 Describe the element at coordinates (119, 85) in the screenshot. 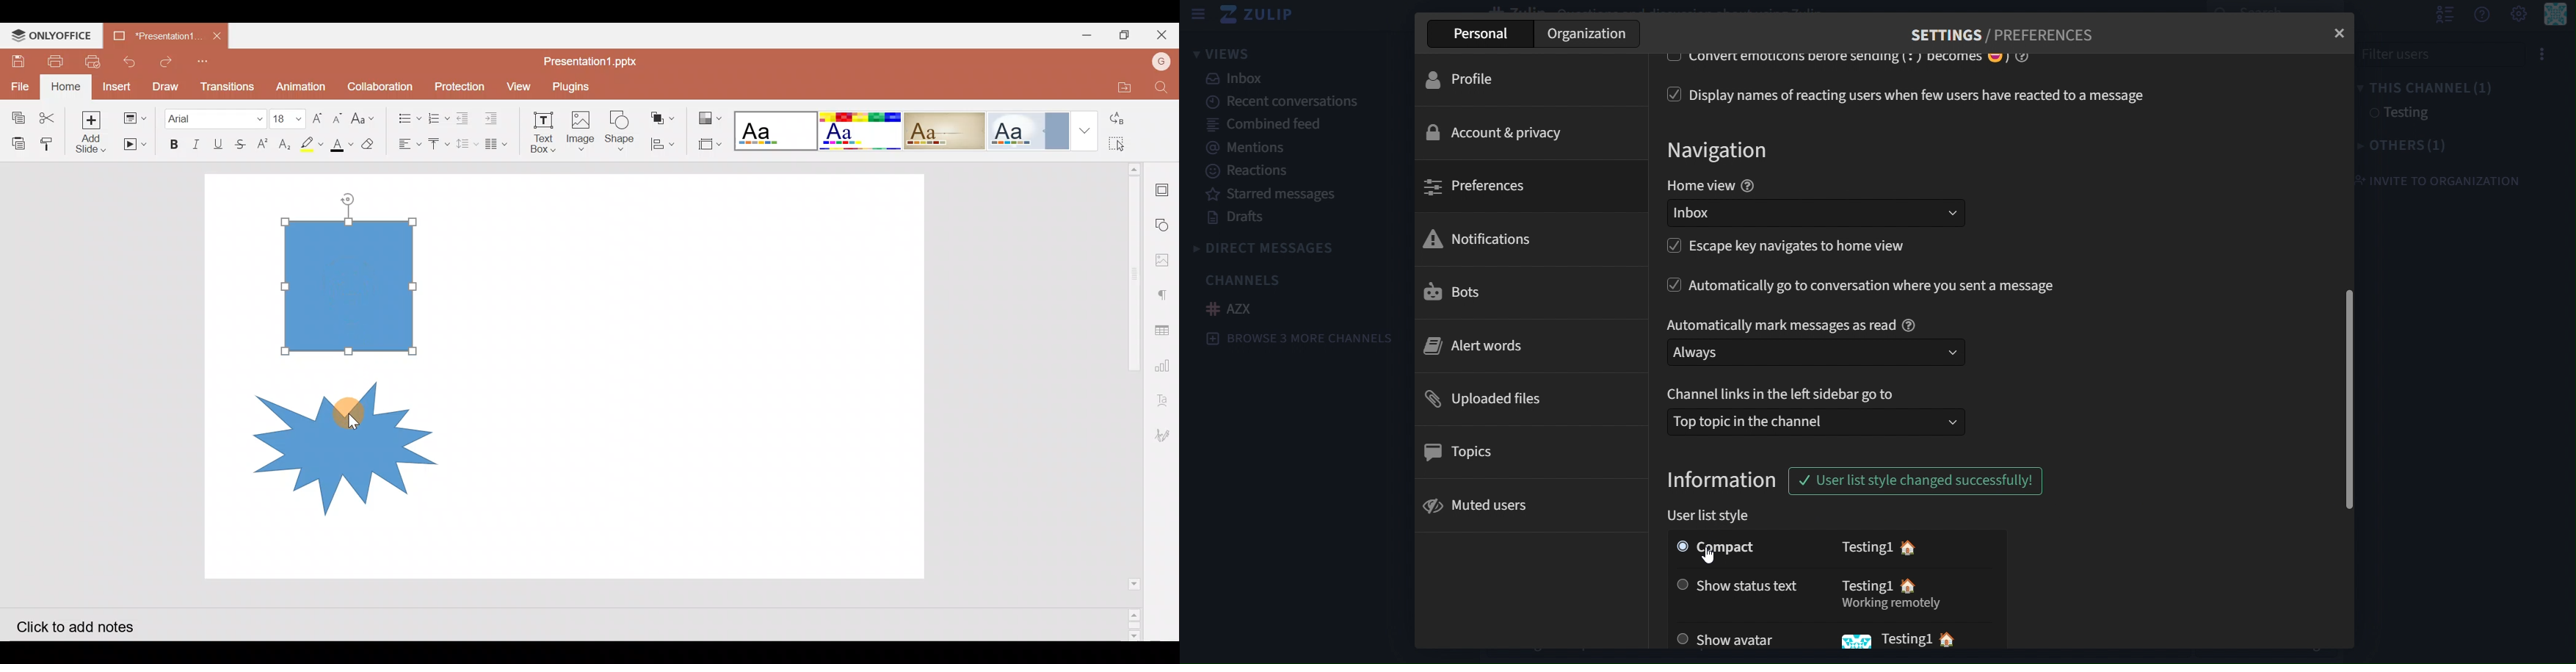

I see `Insert` at that location.